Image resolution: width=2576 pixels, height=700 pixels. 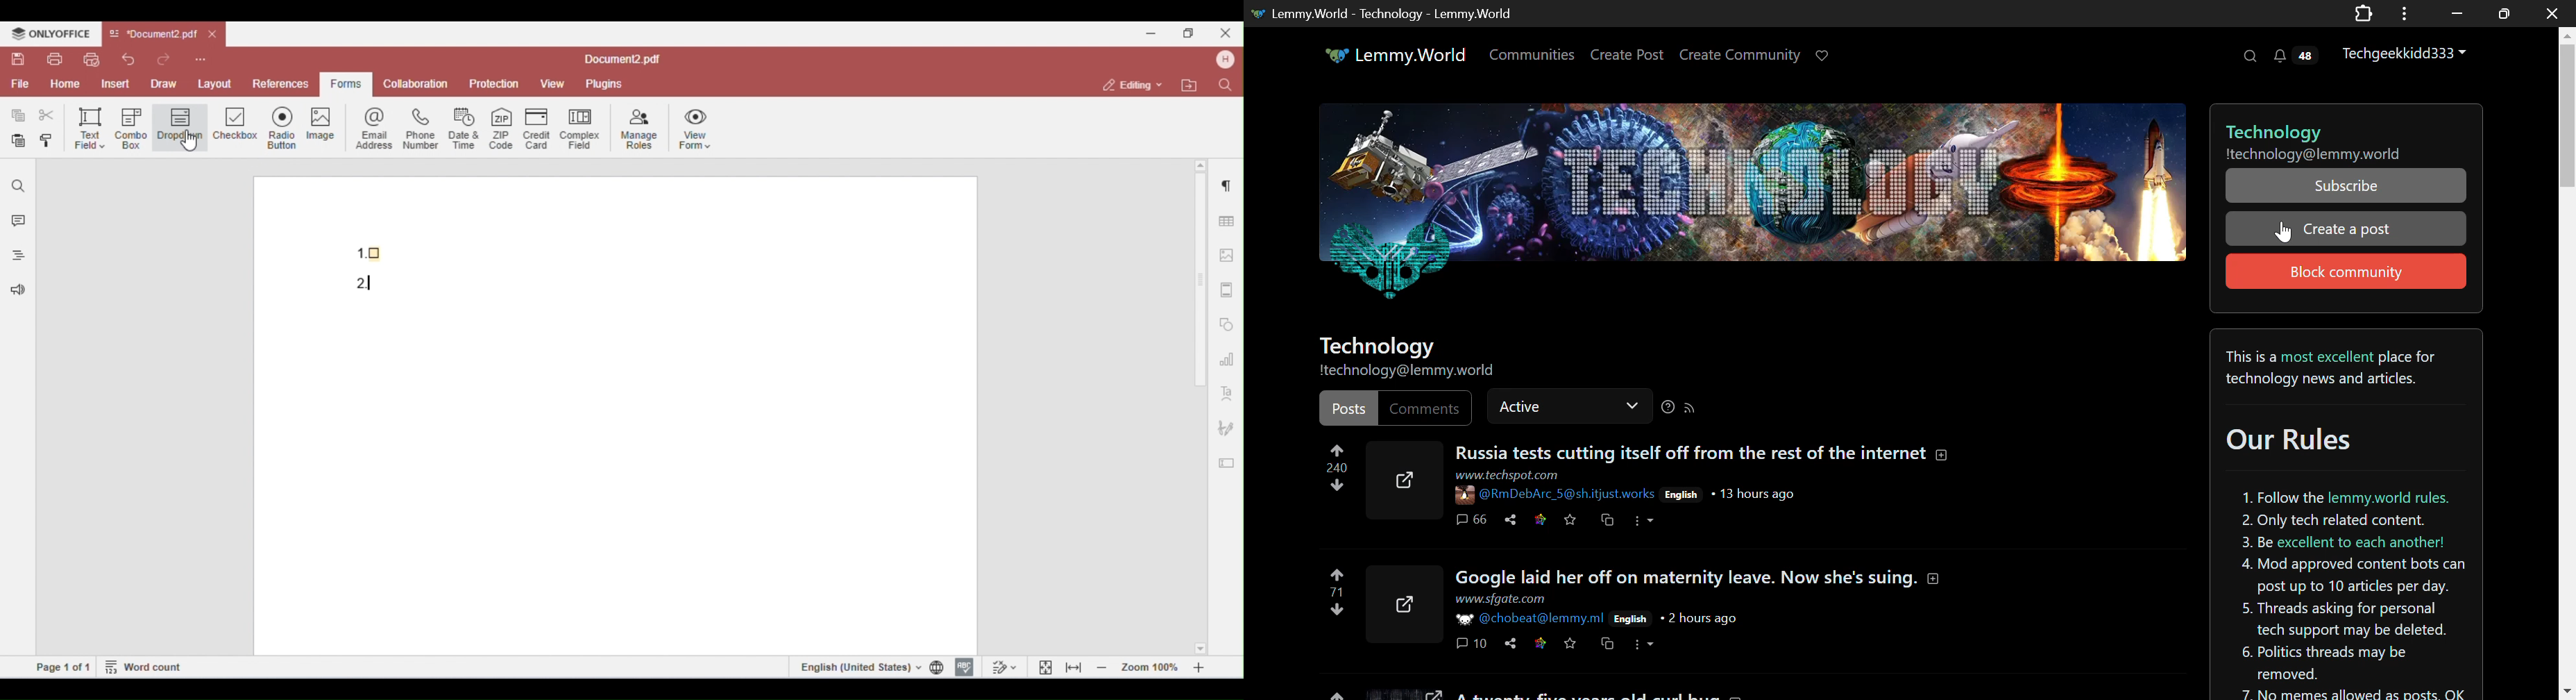 I want to click on Cross-post, so click(x=1607, y=646).